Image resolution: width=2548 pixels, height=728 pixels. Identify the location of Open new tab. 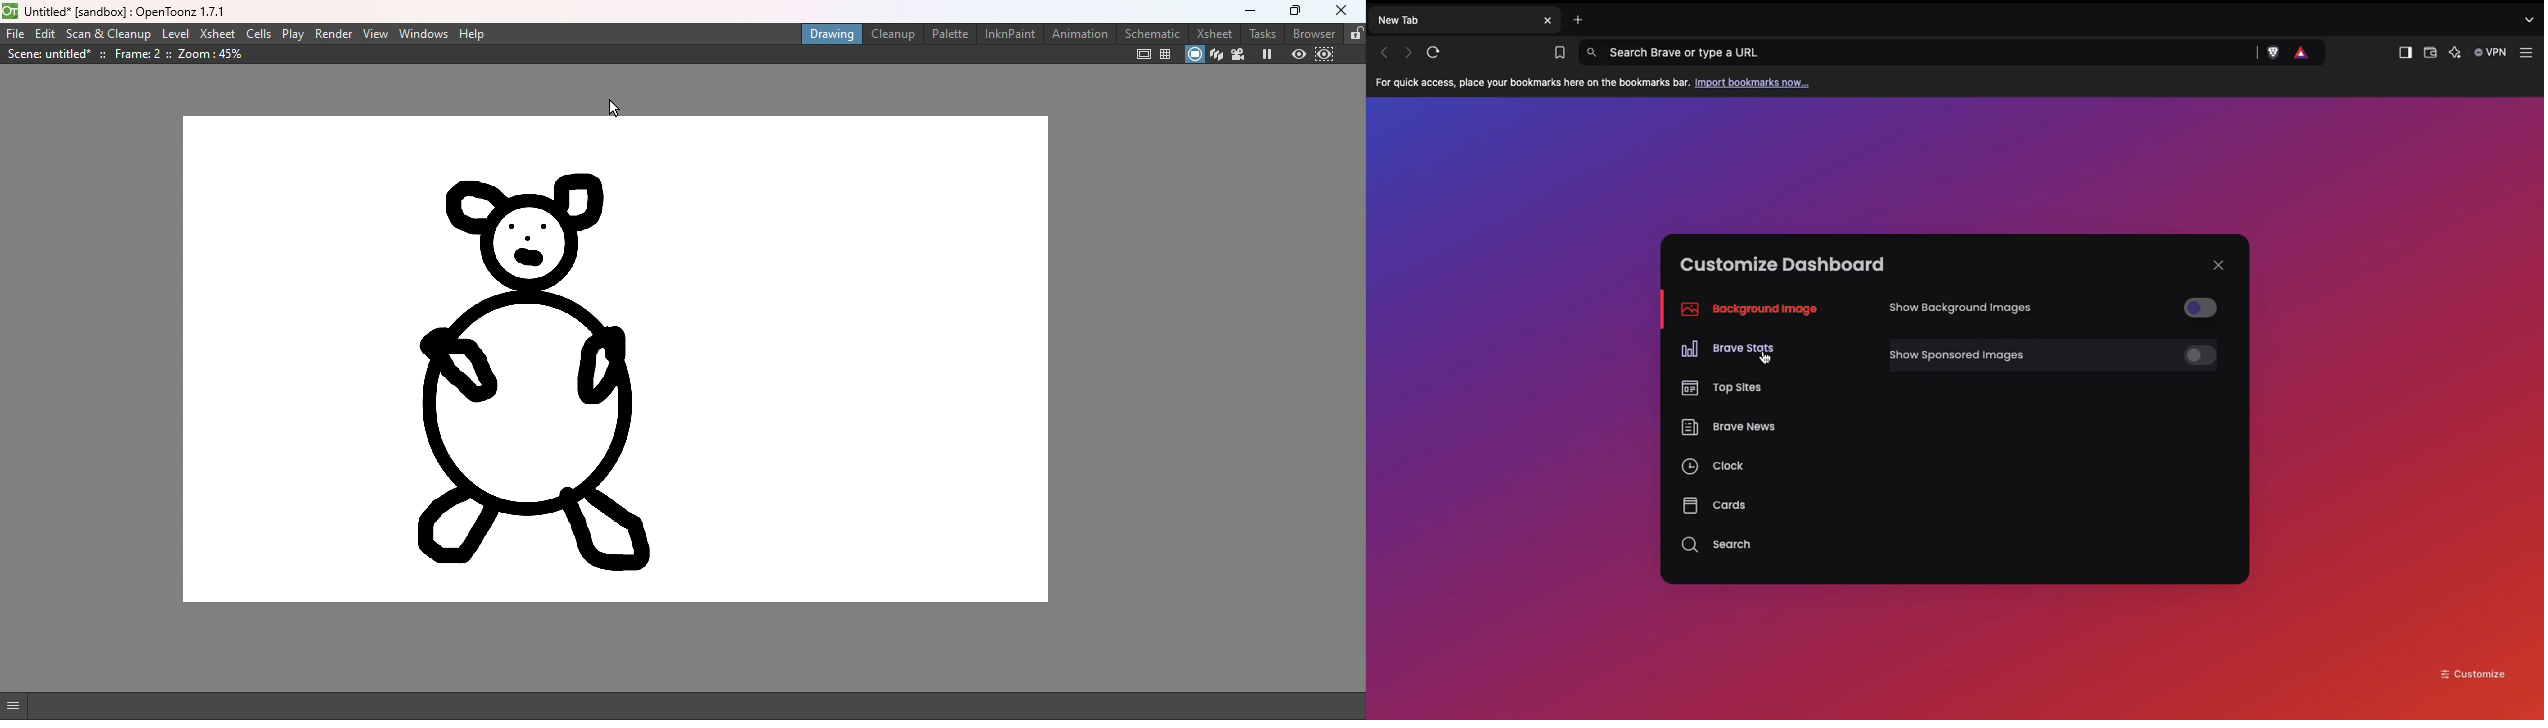
(1574, 18).